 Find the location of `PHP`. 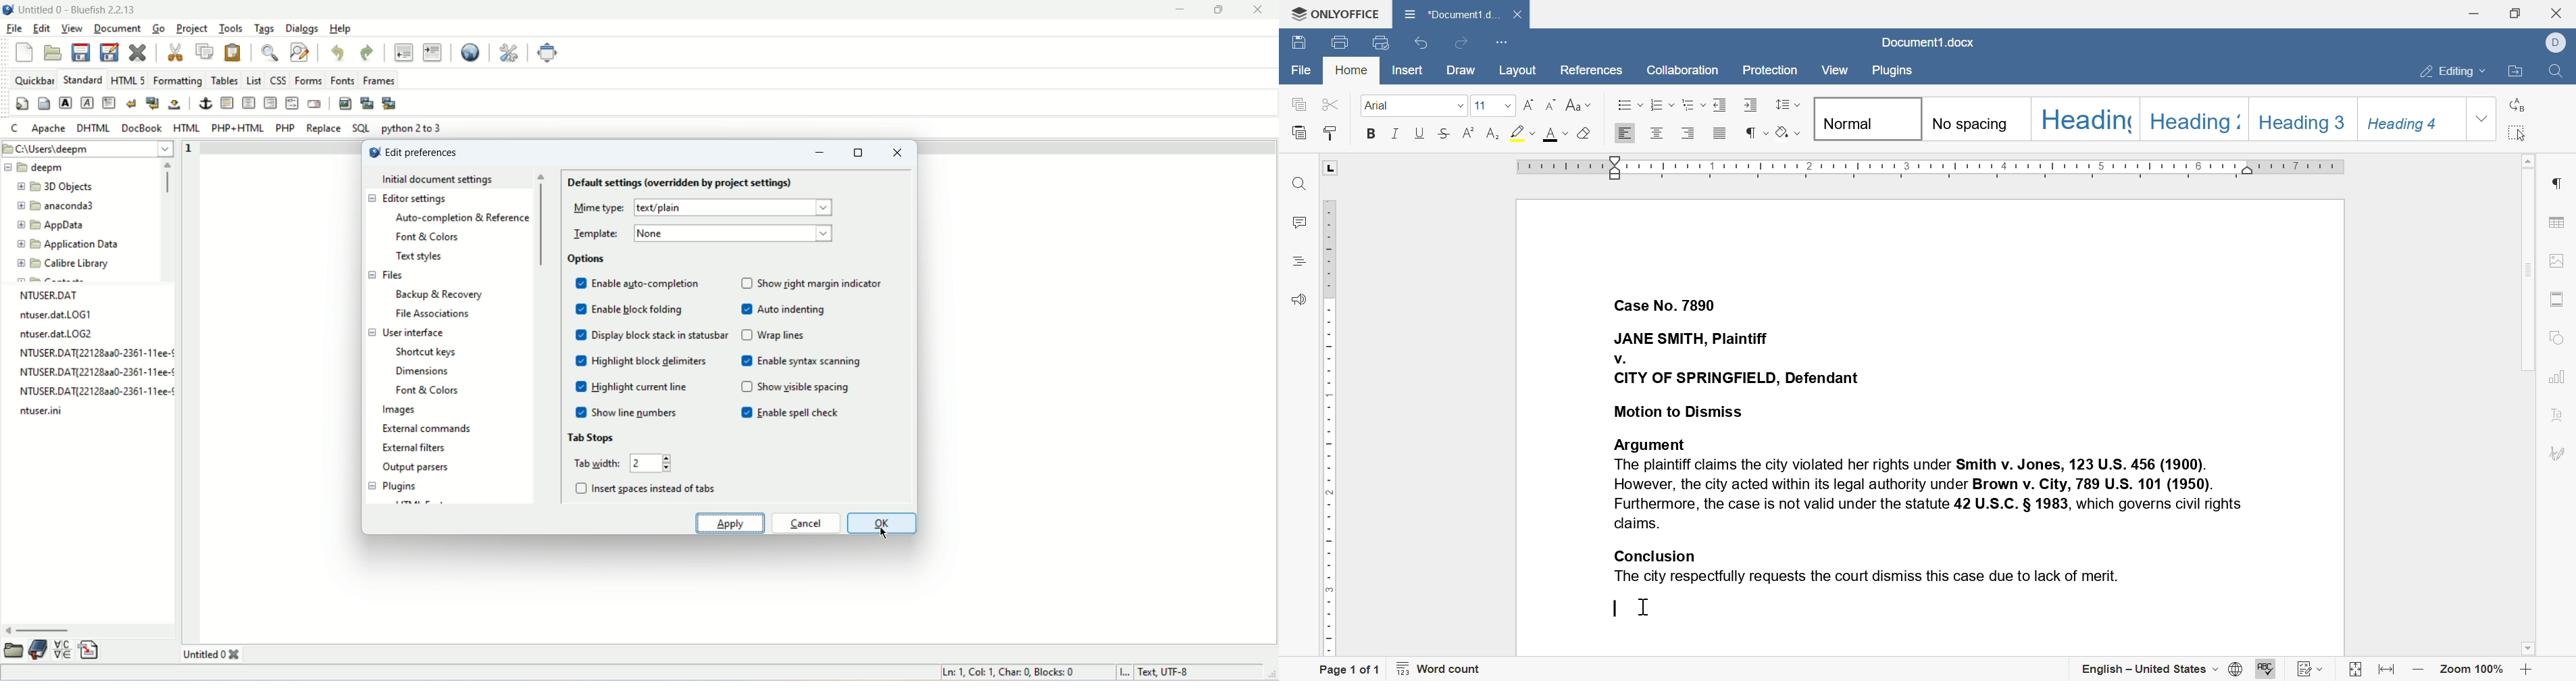

PHP is located at coordinates (285, 128).